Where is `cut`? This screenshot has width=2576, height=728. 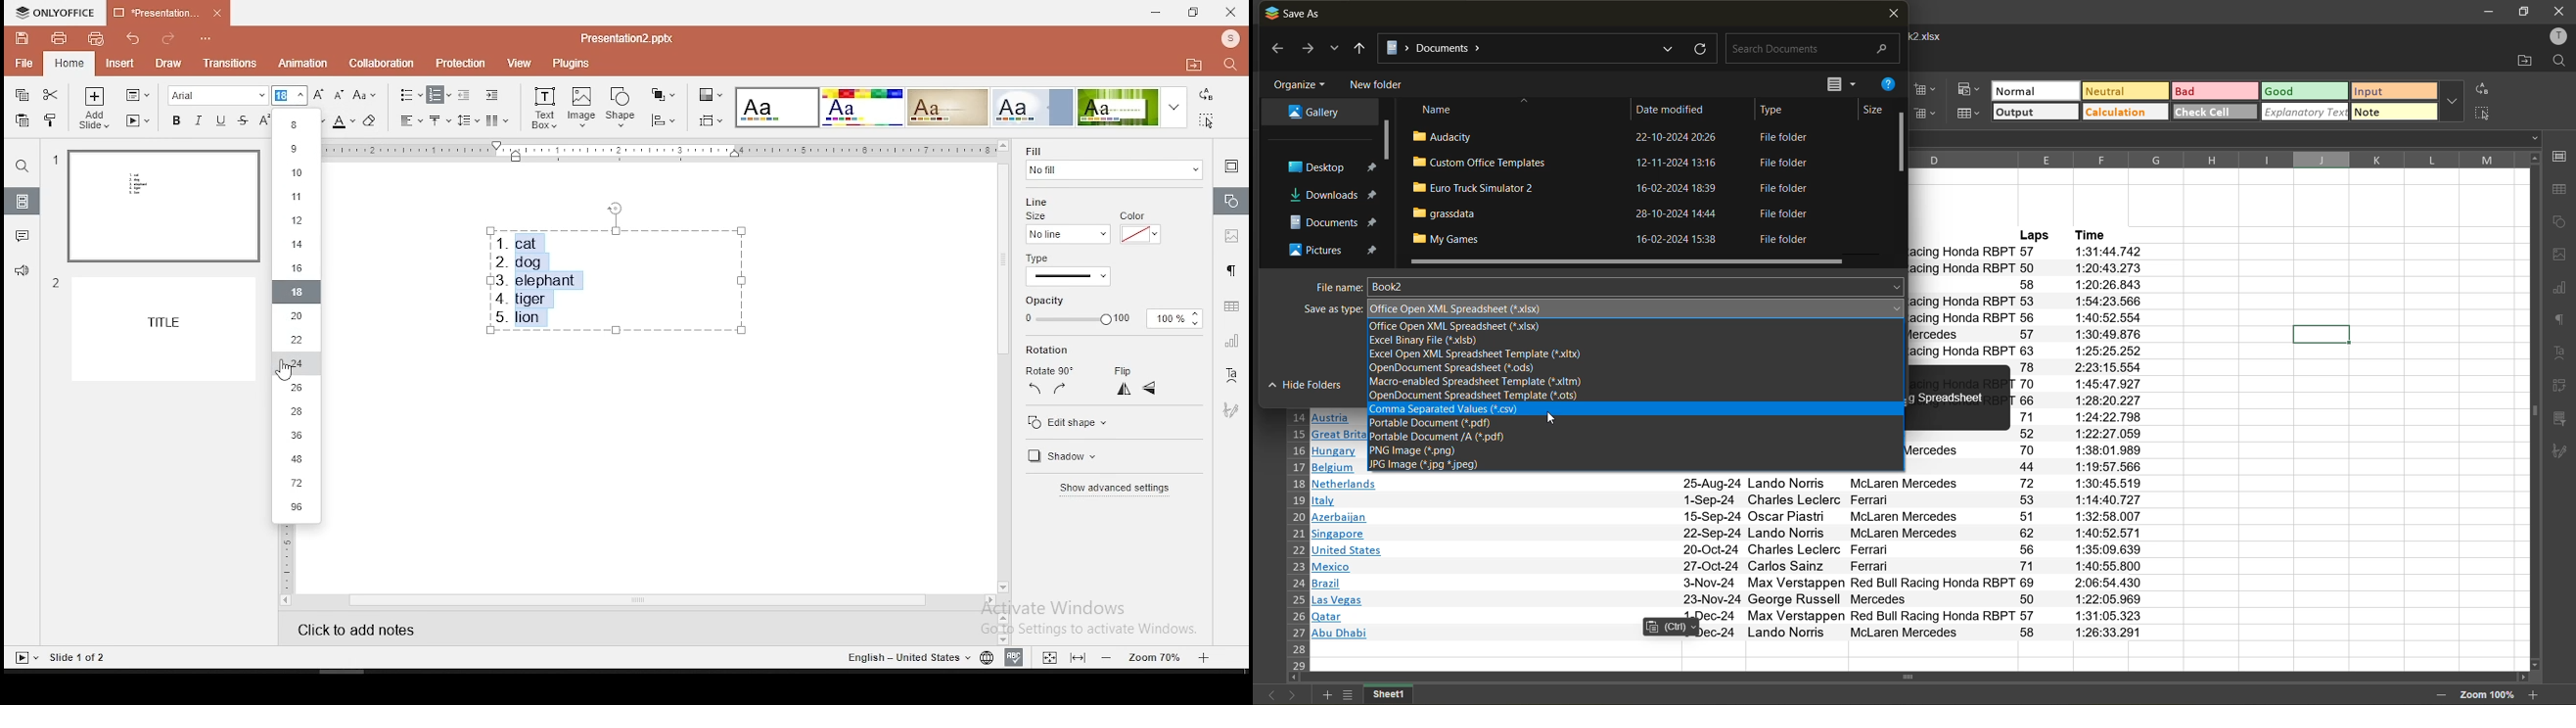
cut is located at coordinates (49, 96).